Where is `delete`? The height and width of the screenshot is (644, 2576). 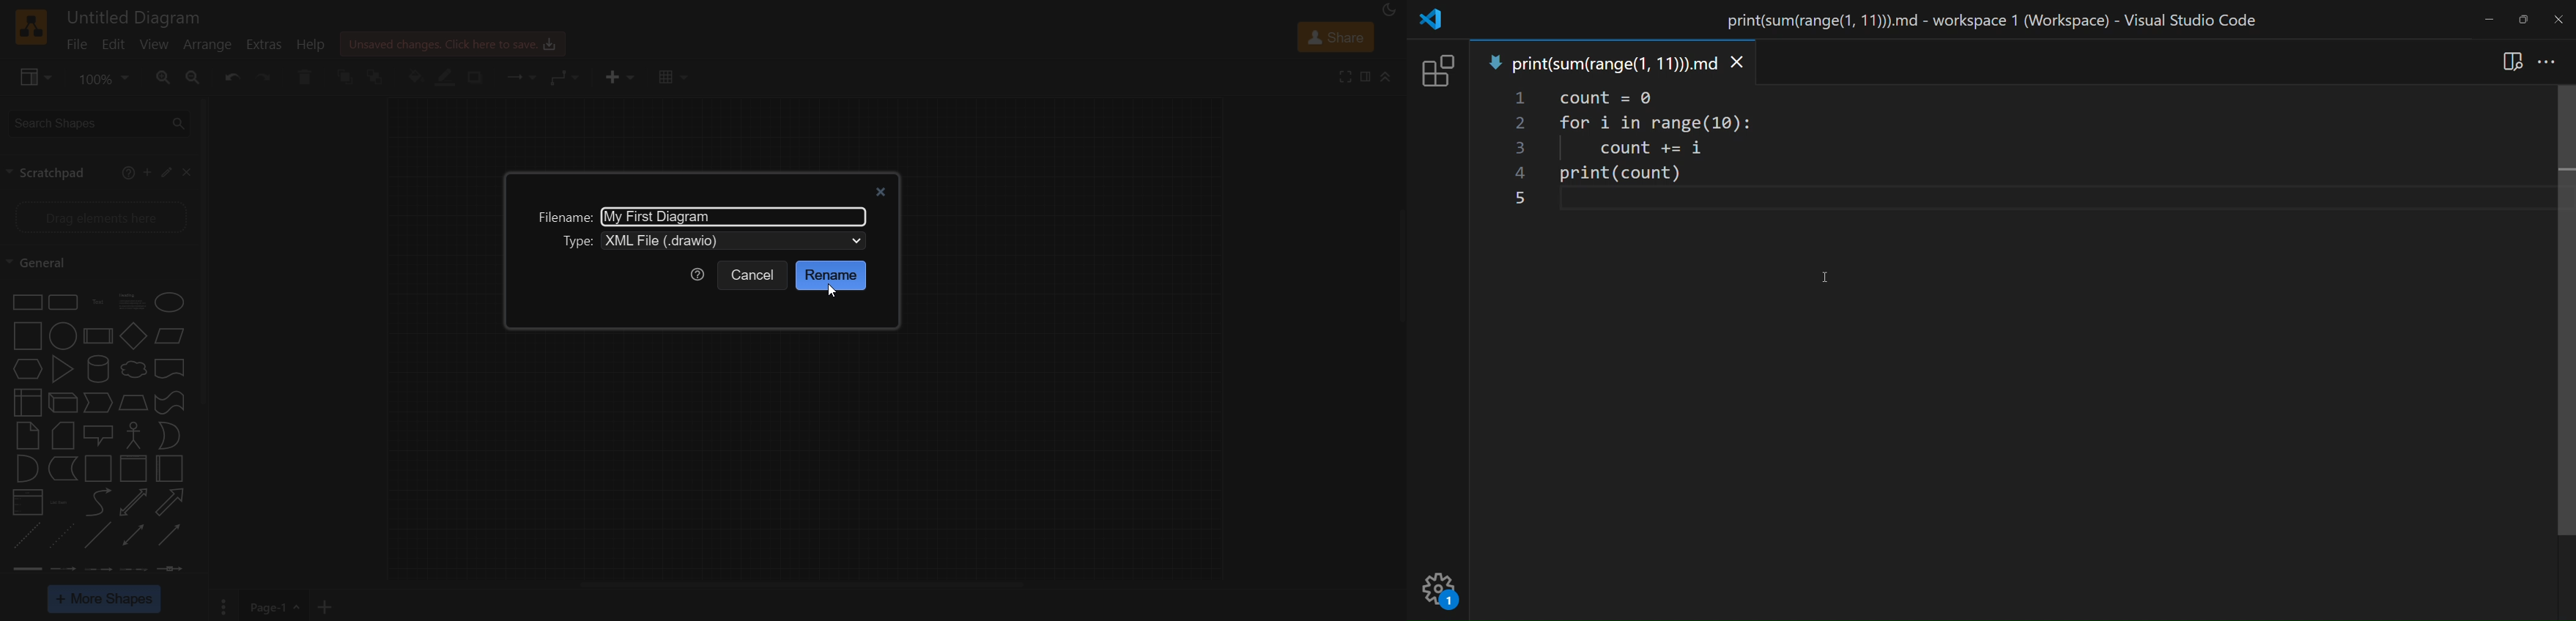
delete is located at coordinates (309, 78).